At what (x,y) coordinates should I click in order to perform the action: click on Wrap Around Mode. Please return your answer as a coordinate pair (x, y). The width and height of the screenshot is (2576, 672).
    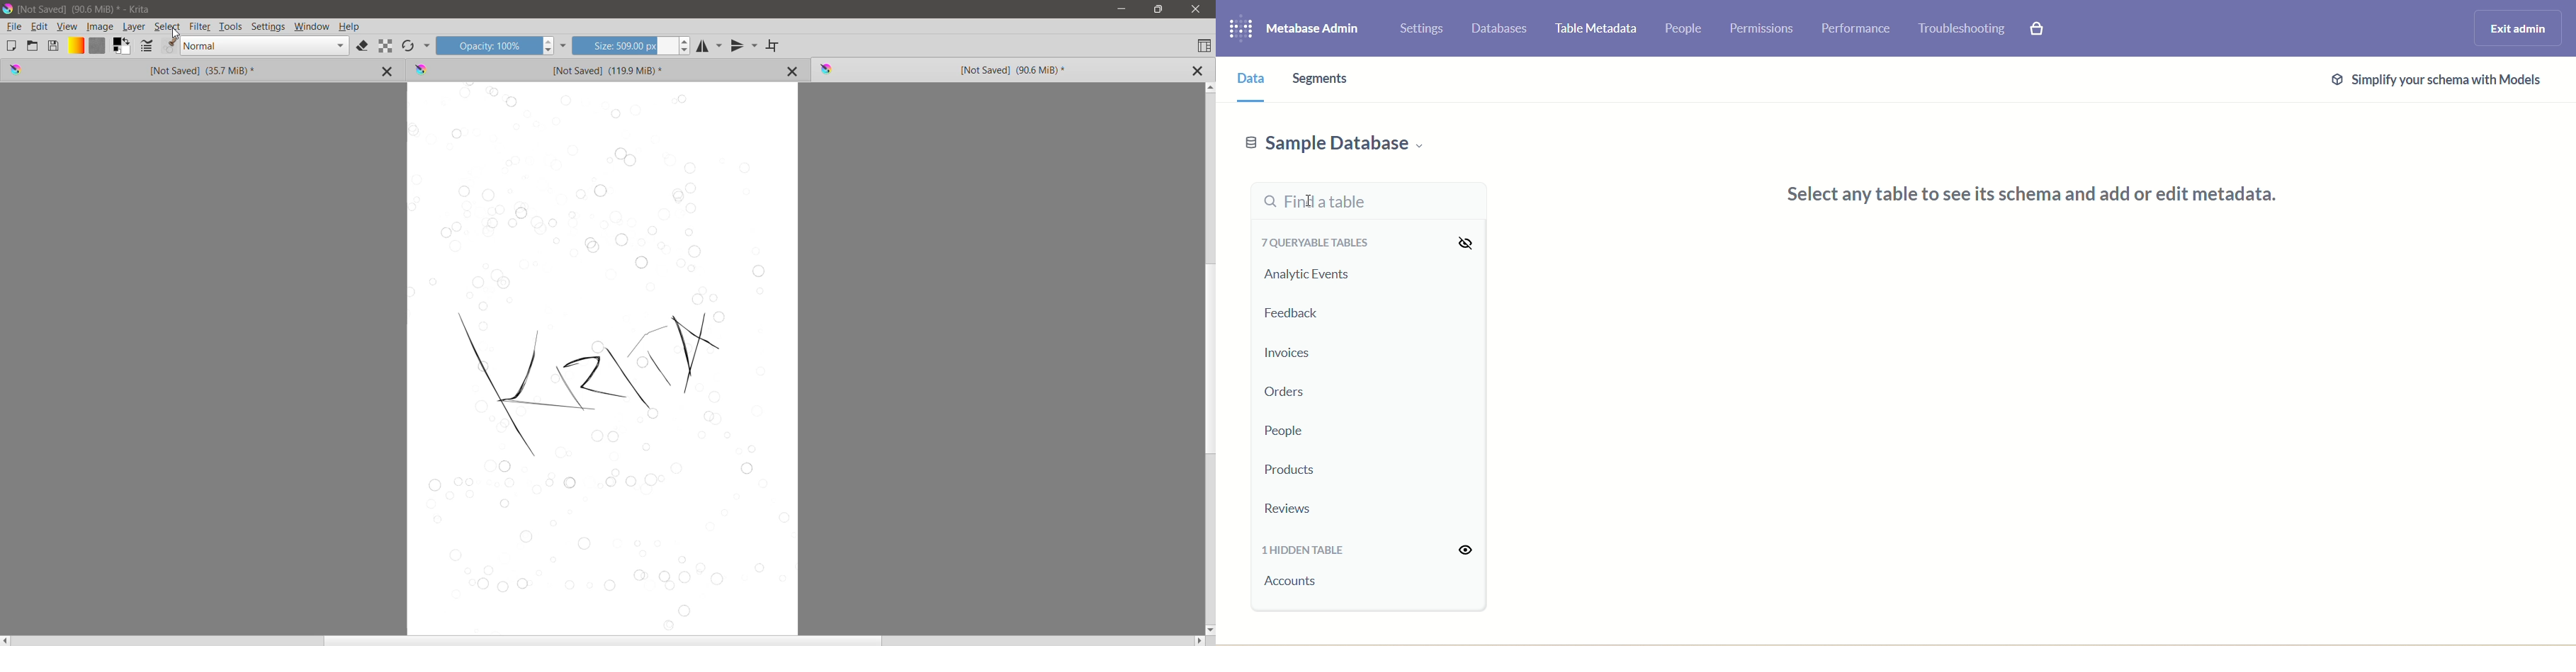
    Looking at the image, I should click on (774, 46).